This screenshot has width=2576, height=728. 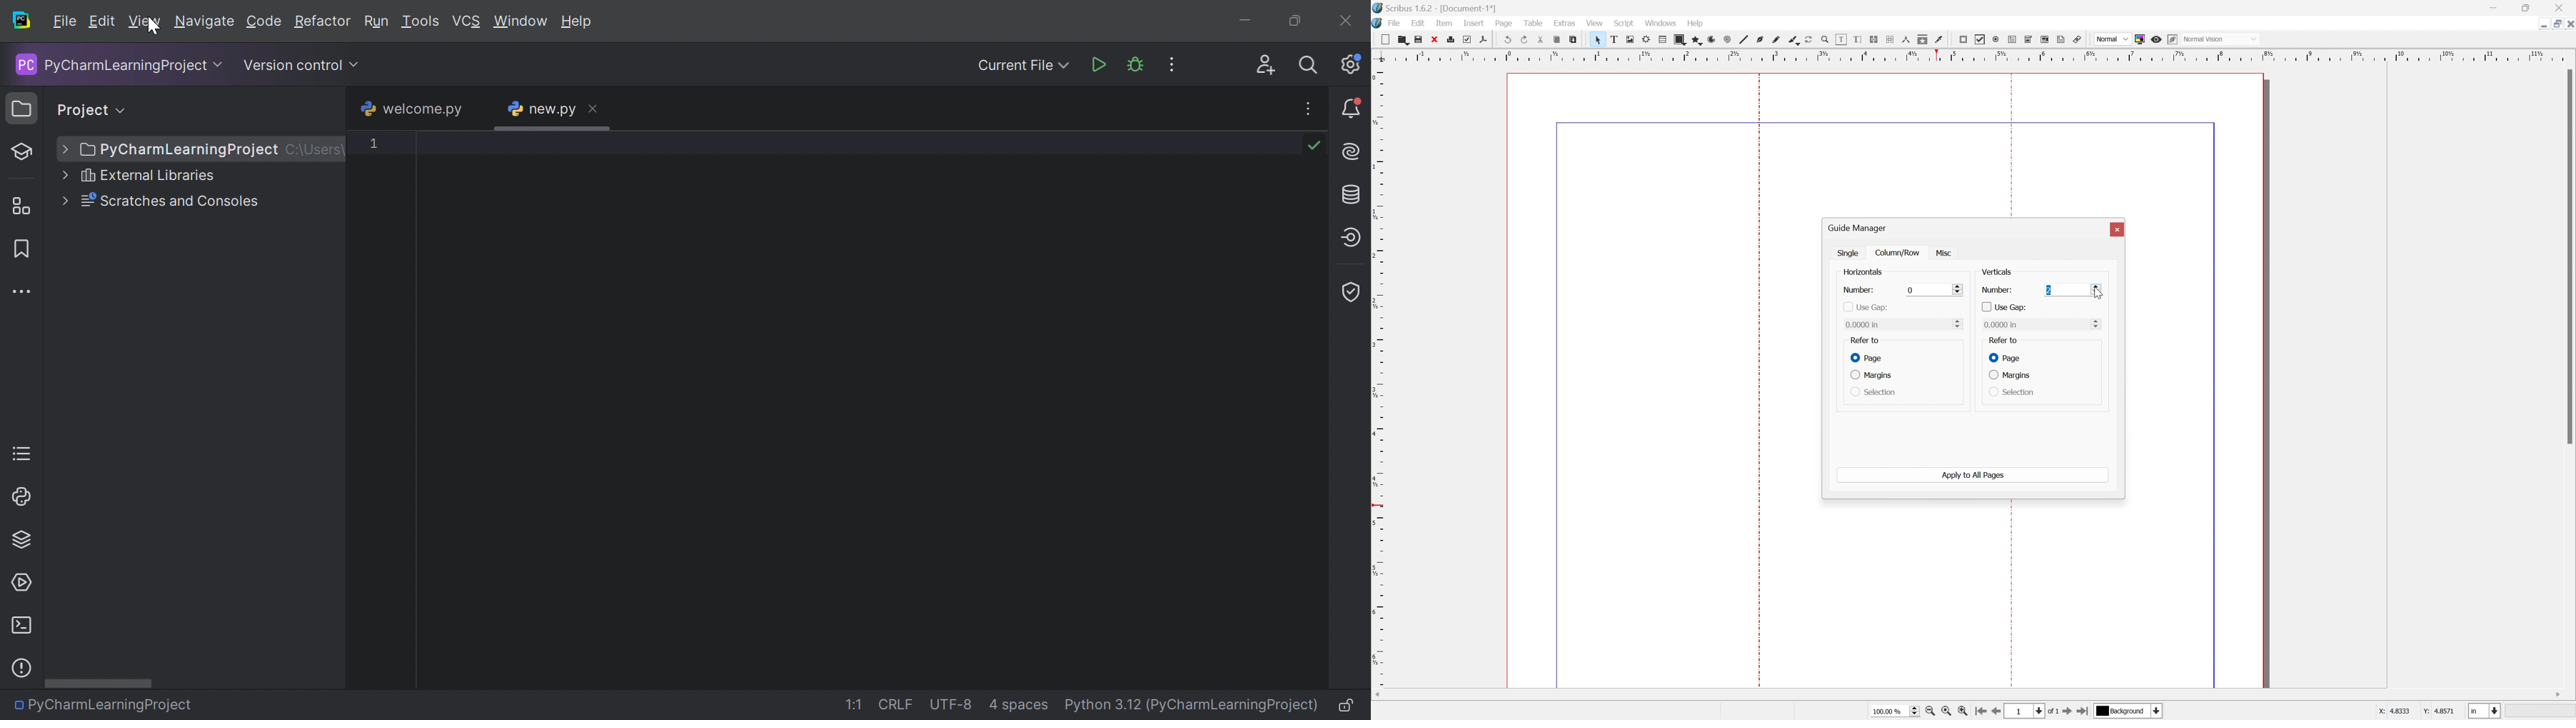 I want to click on selection, so click(x=2011, y=391).